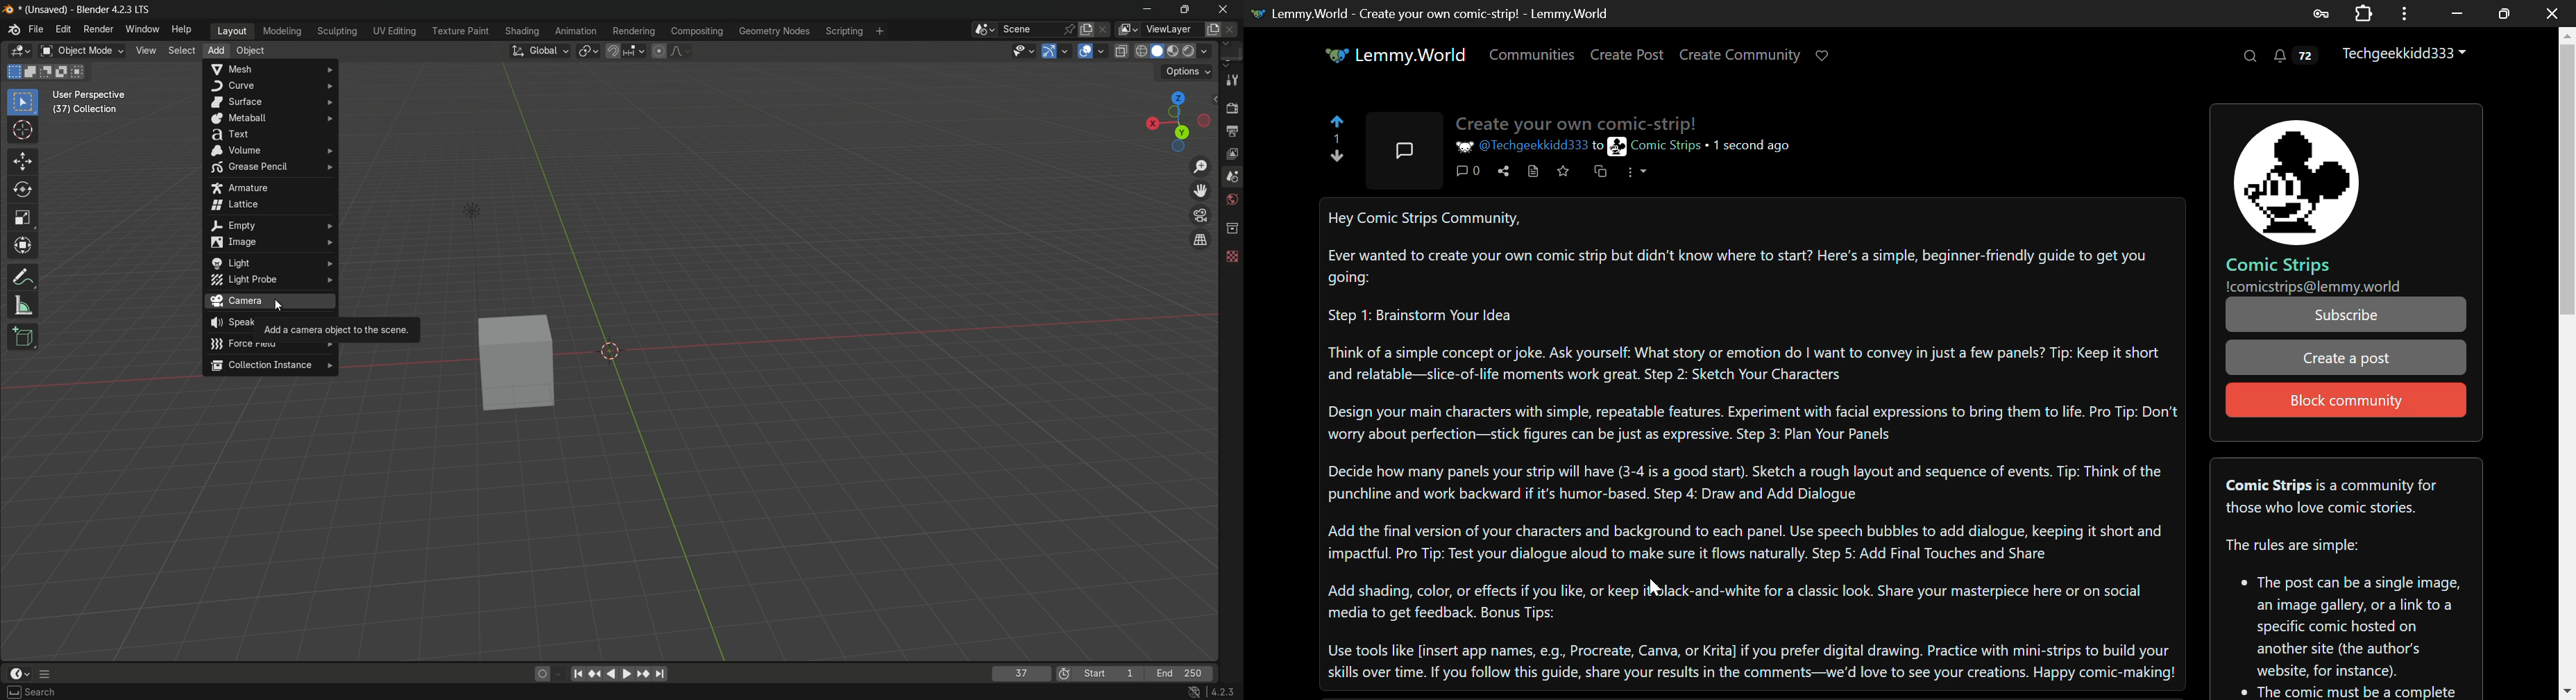 The height and width of the screenshot is (700, 2576). Describe the element at coordinates (2406, 55) in the screenshot. I see `Techgeekkidd333` at that location.